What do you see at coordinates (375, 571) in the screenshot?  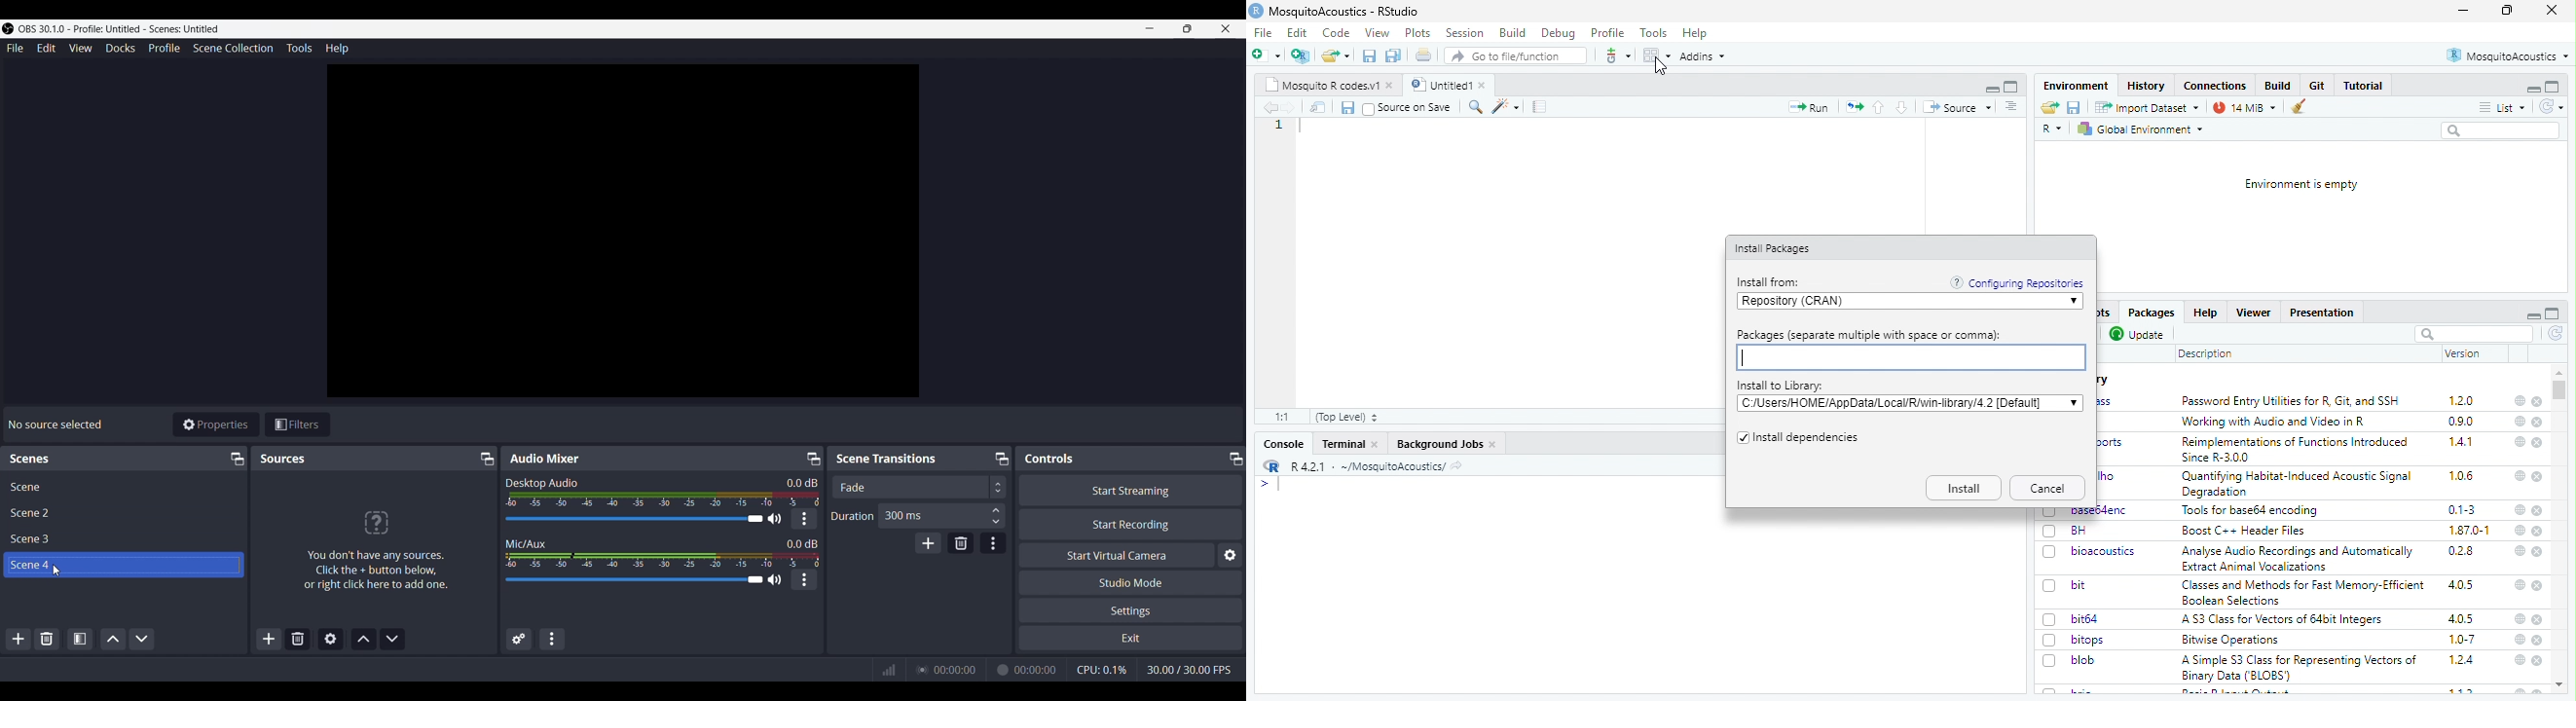 I see `You don't have any sources. Click the + button below, or right click to add one. ` at bounding box center [375, 571].